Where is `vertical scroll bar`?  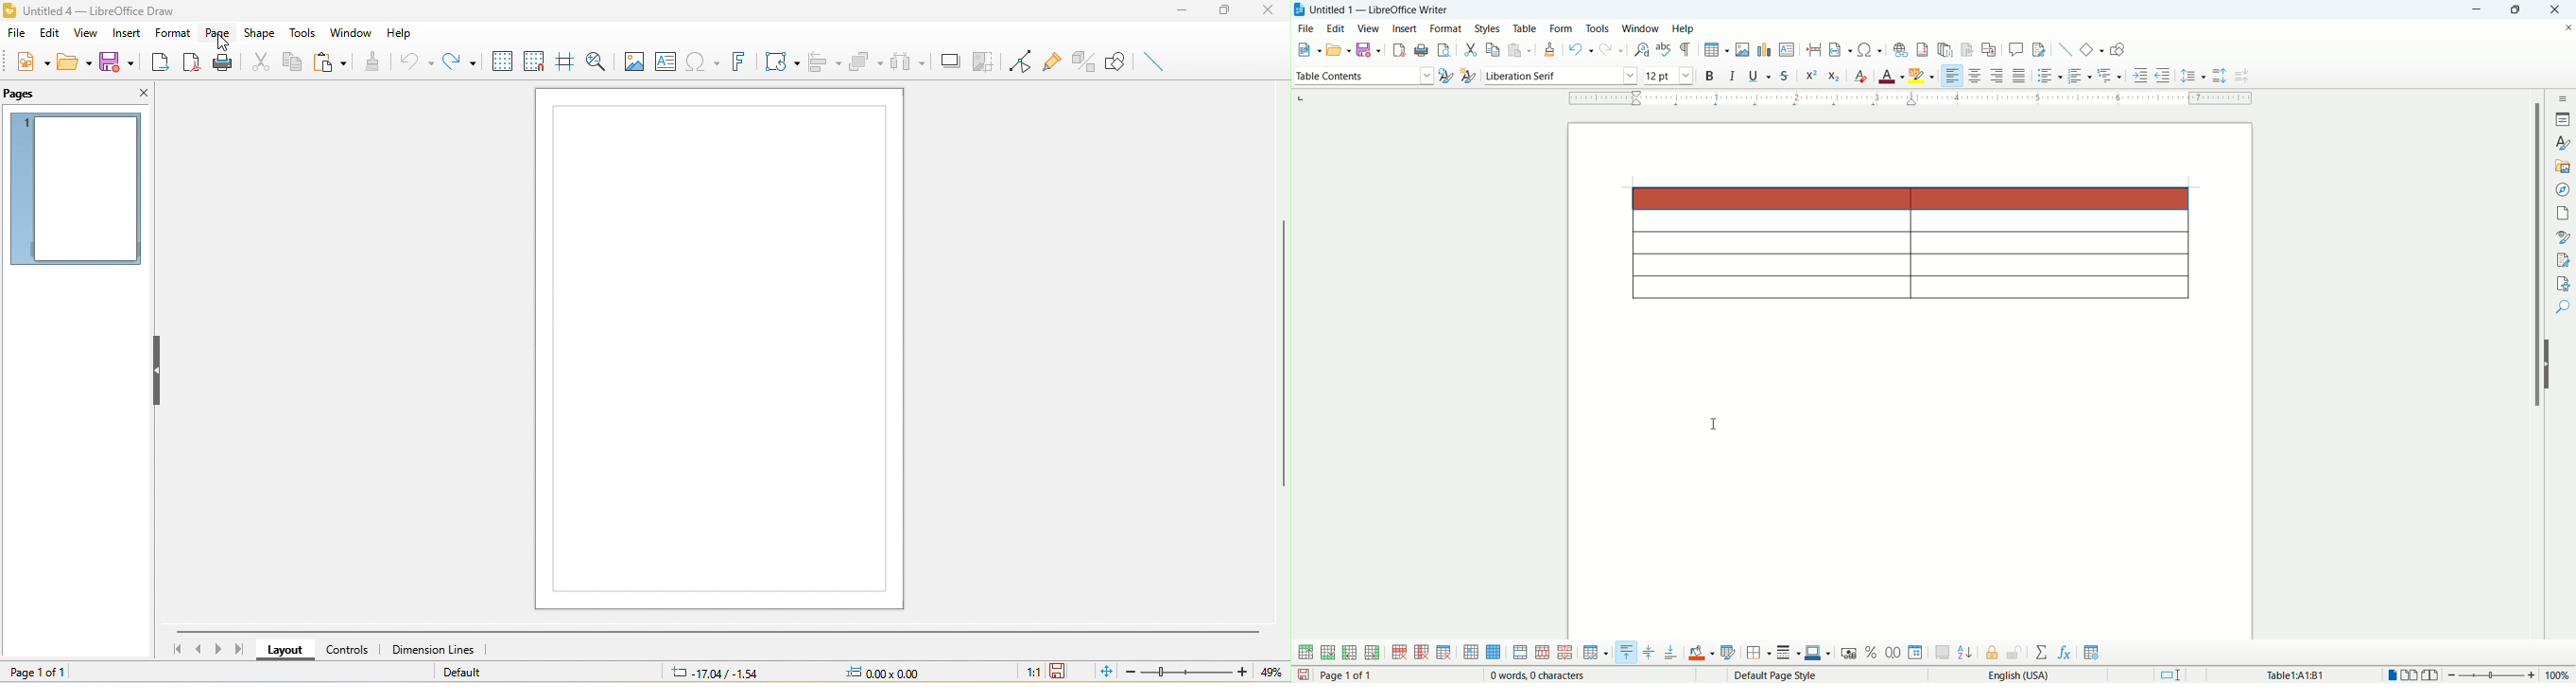
vertical scroll bar is located at coordinates (1283, 358).